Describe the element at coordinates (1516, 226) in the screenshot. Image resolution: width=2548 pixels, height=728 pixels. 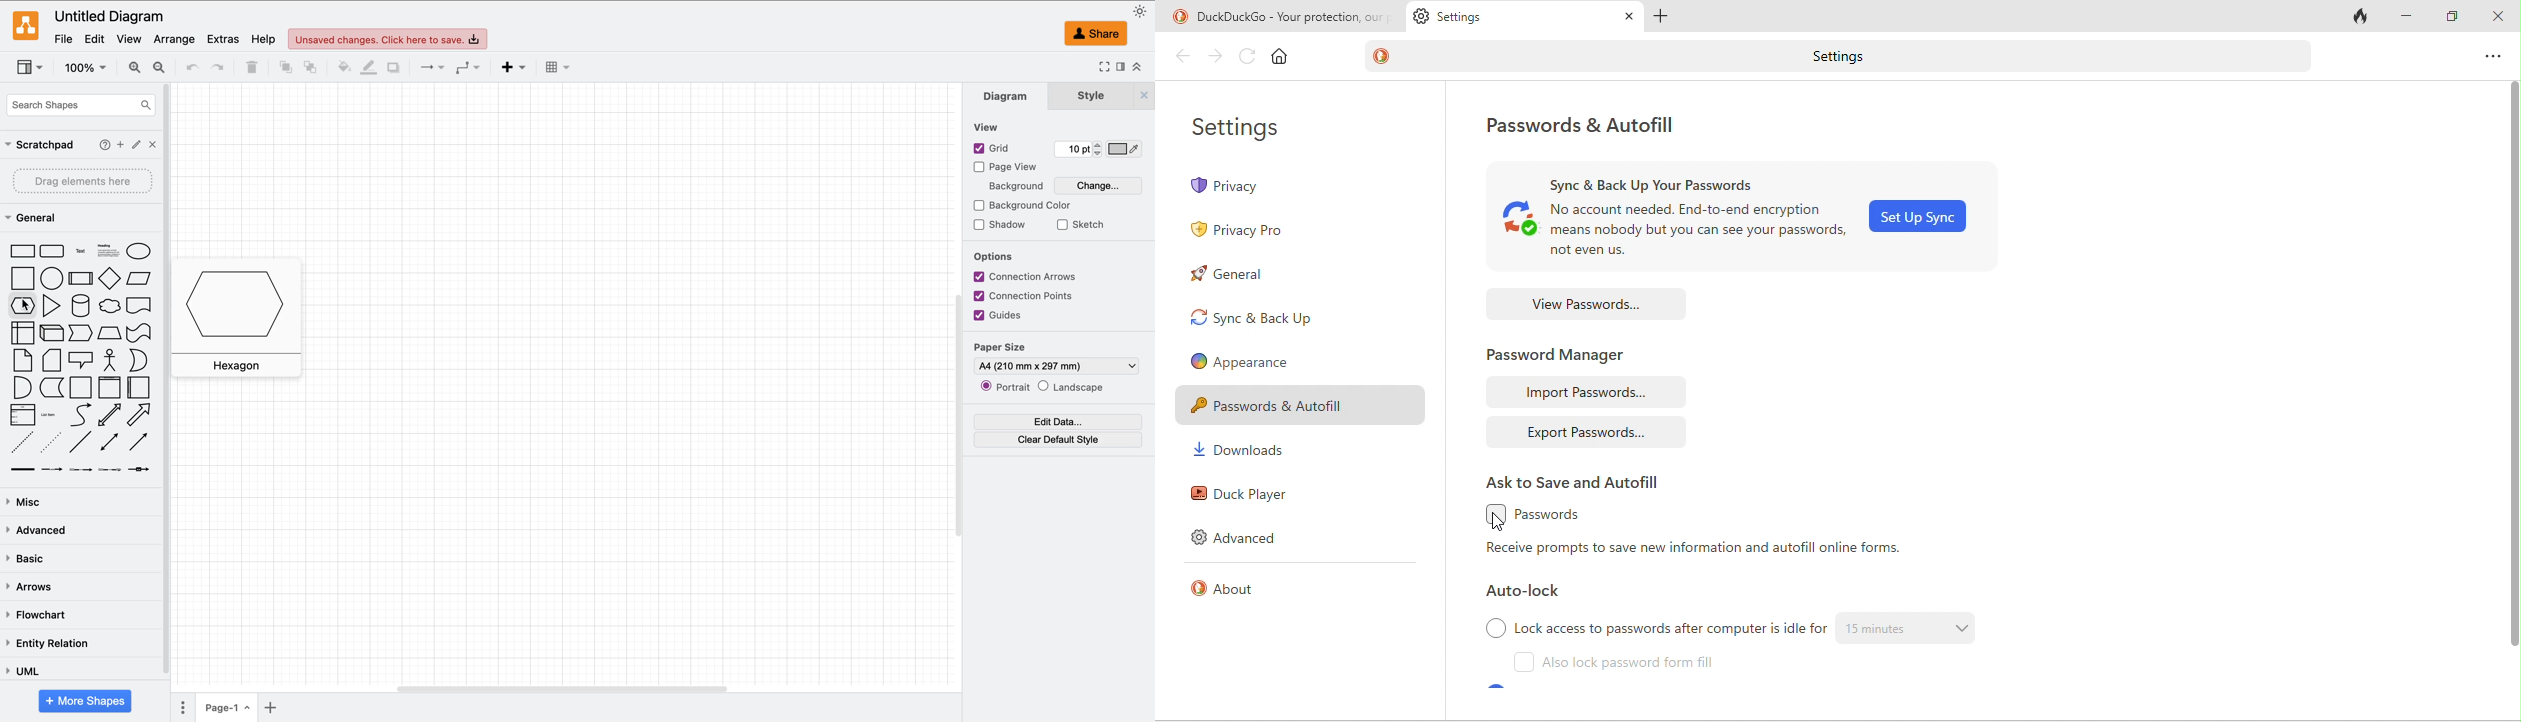
I see `sync logo` at that location.